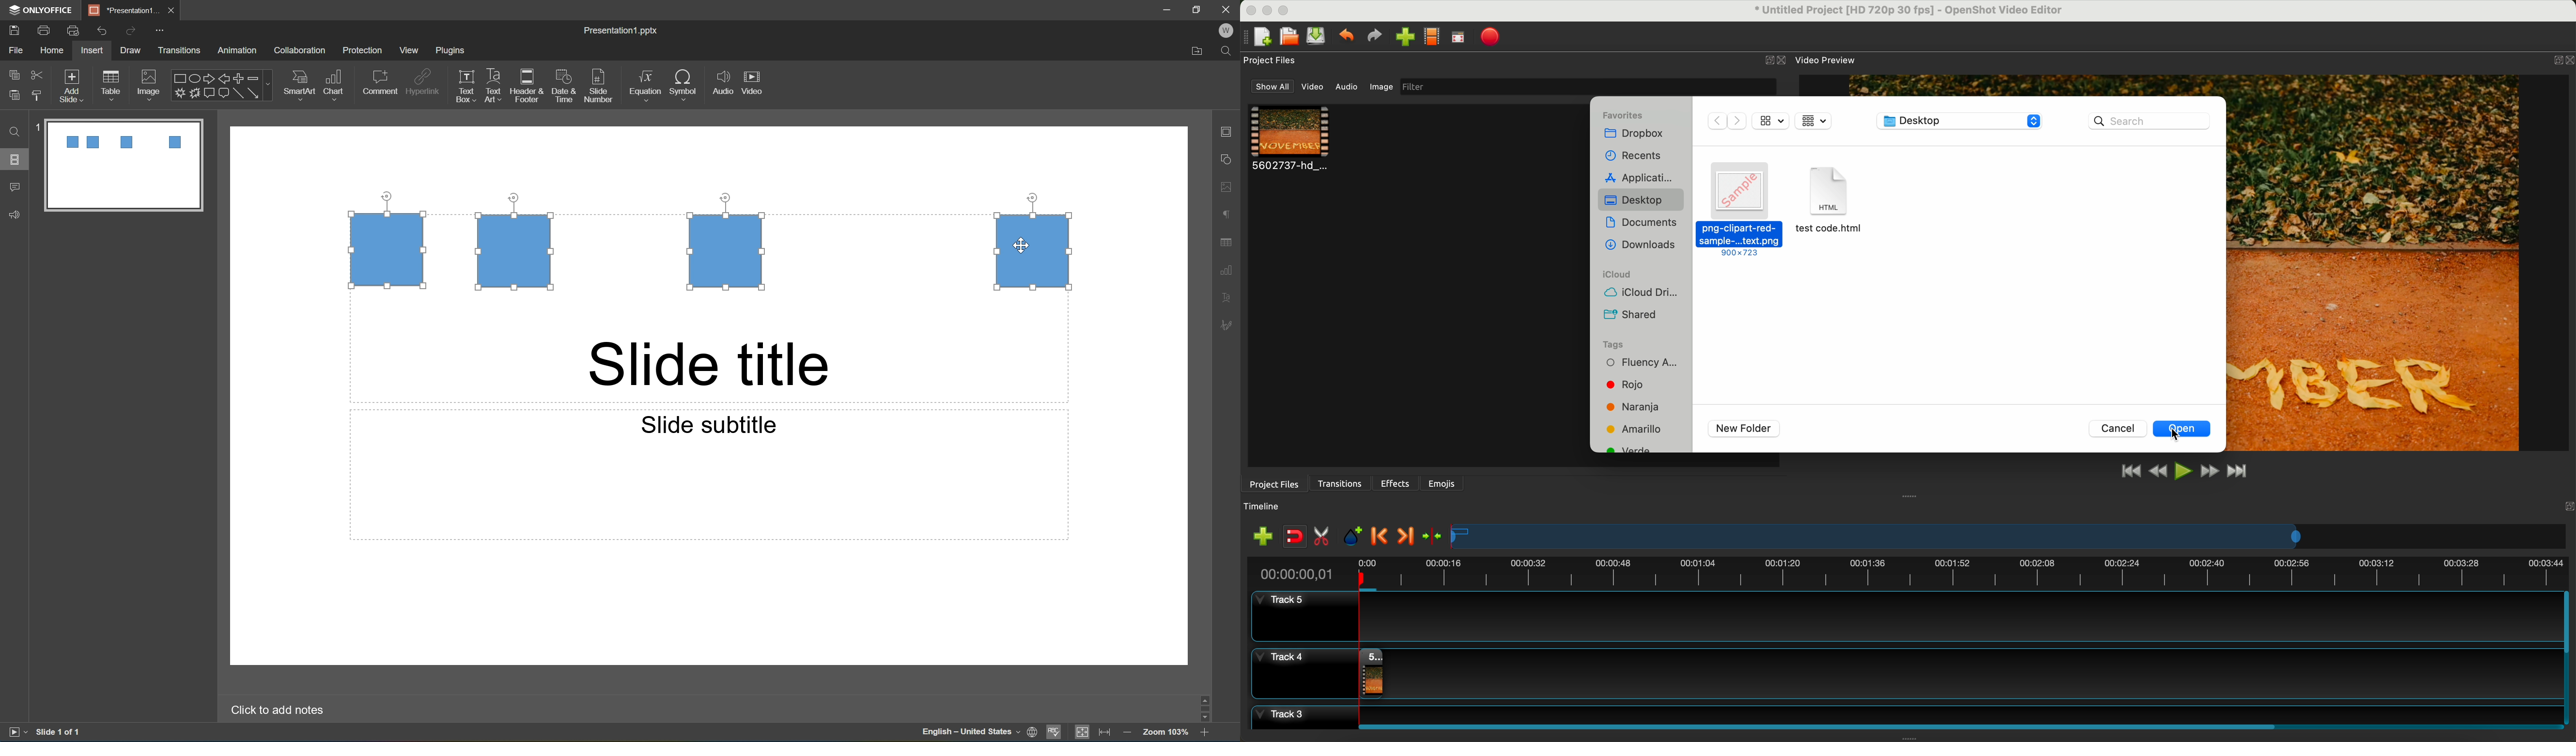  What do you see at coordinates (1229, 31) in the screenshot?
I see `W` at bounding box center [1229, 31].